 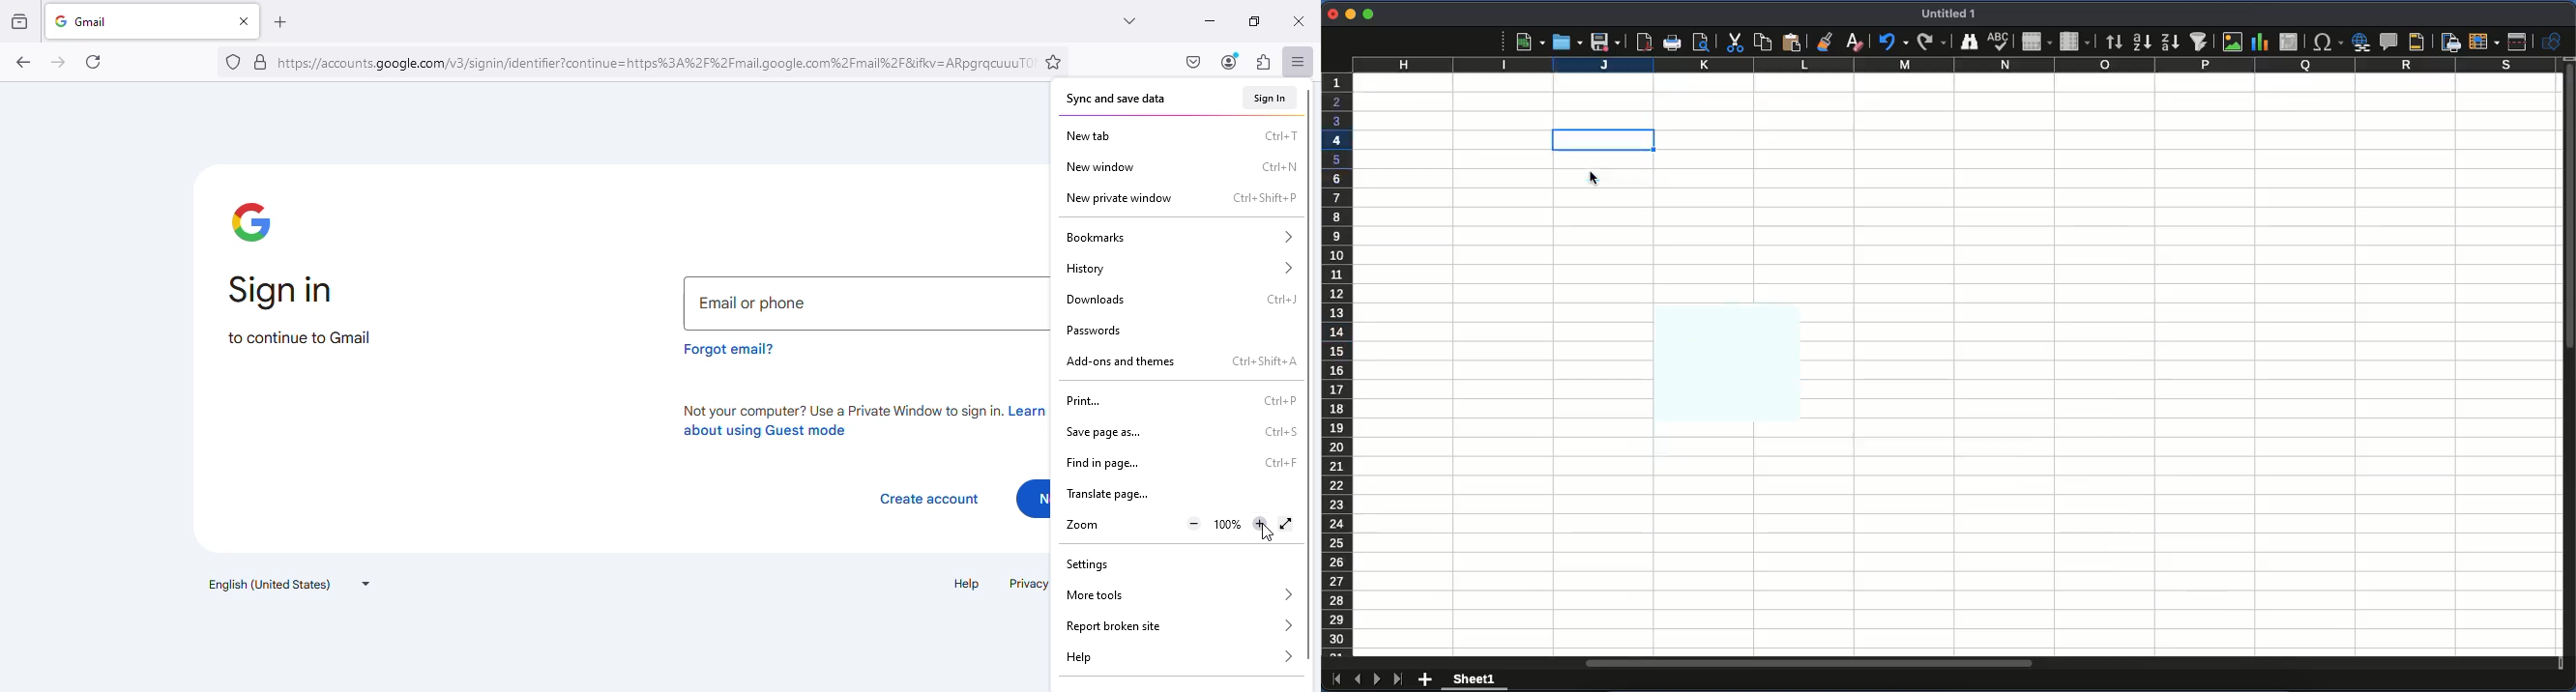 What do you see at coordinates (1107, 494) in the screenshot?
I see `translate page...` at bounding box center [1107, 494].